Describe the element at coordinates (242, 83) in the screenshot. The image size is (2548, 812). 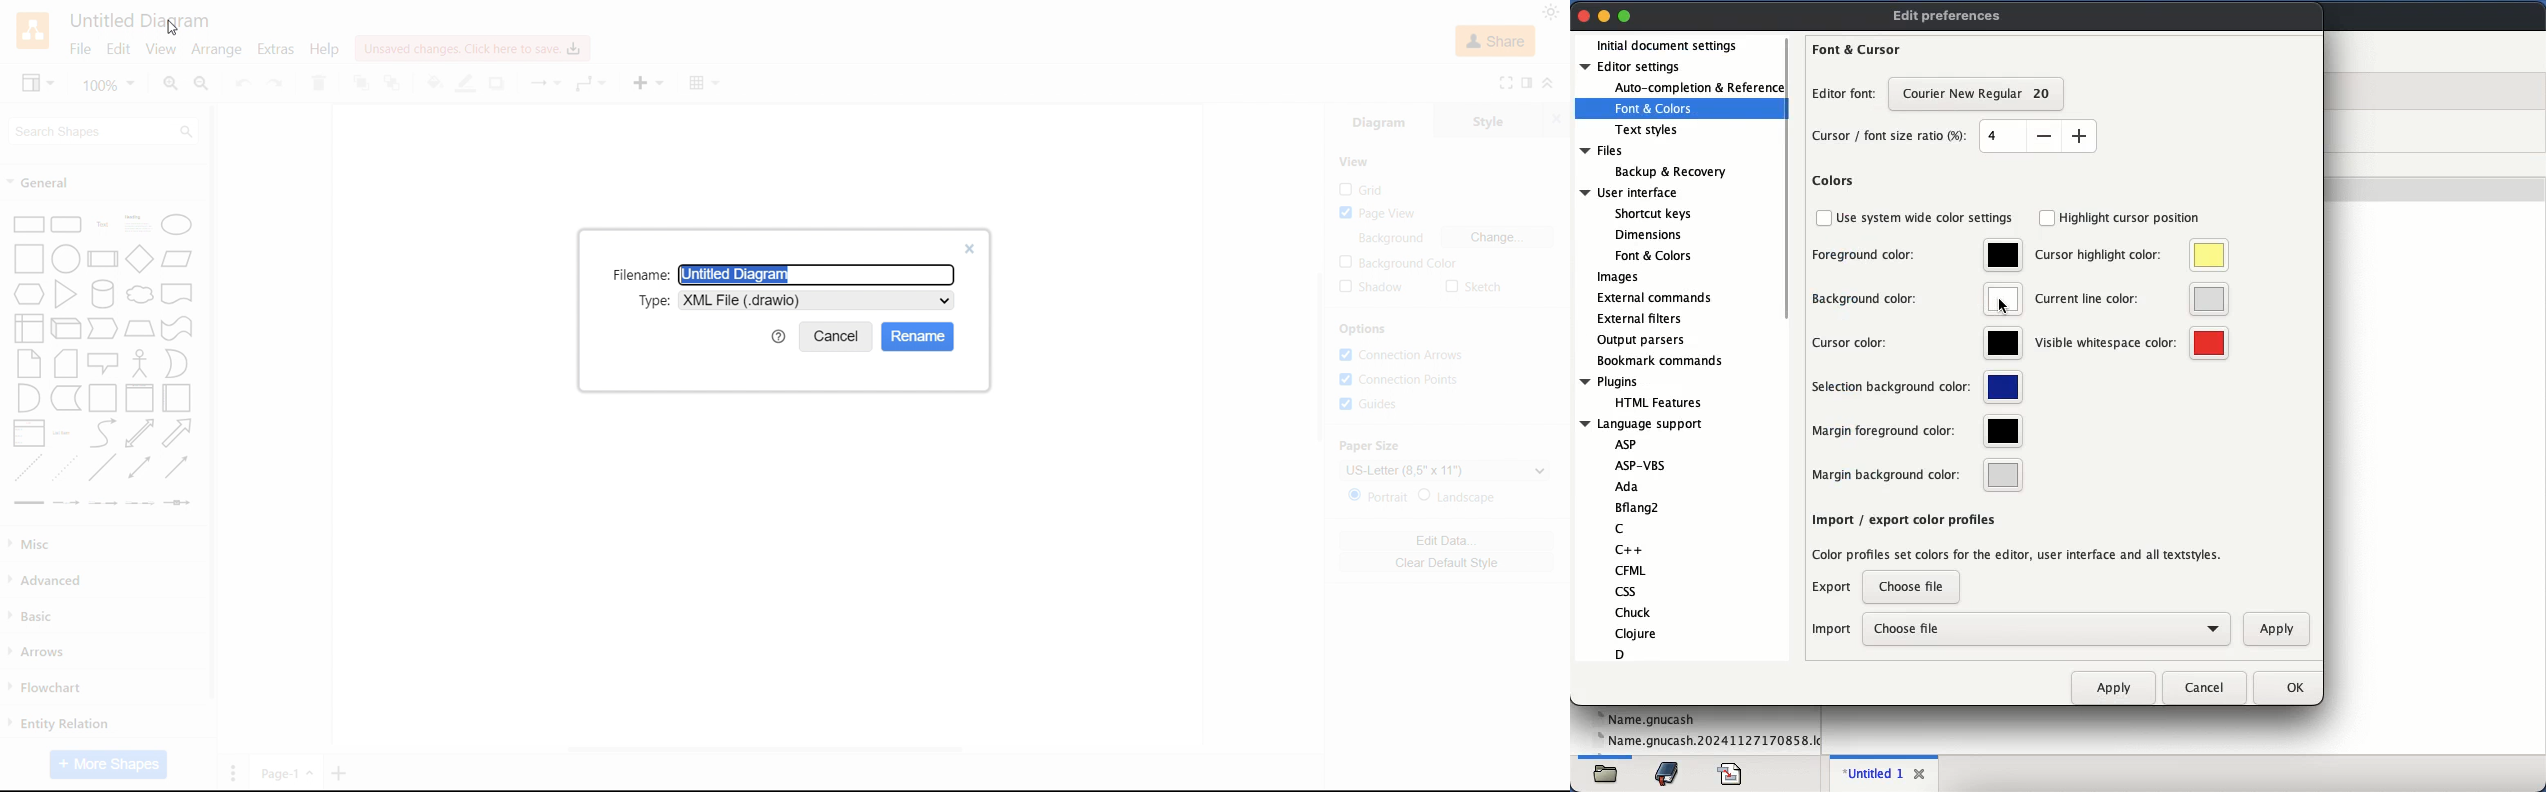
I see `Undo ` at that location.